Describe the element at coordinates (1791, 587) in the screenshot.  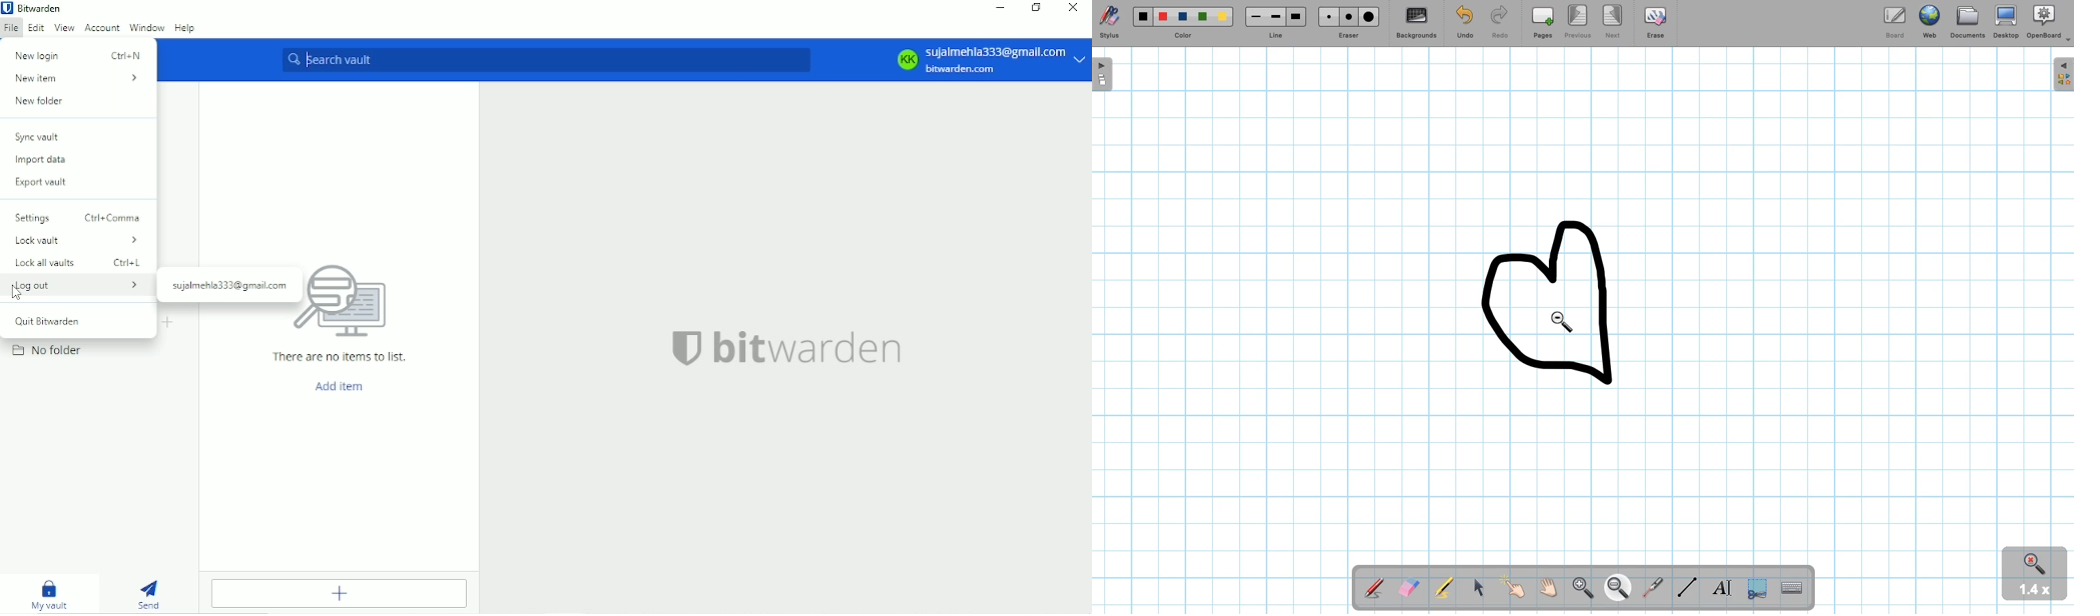
I see `TextInput` at that location.